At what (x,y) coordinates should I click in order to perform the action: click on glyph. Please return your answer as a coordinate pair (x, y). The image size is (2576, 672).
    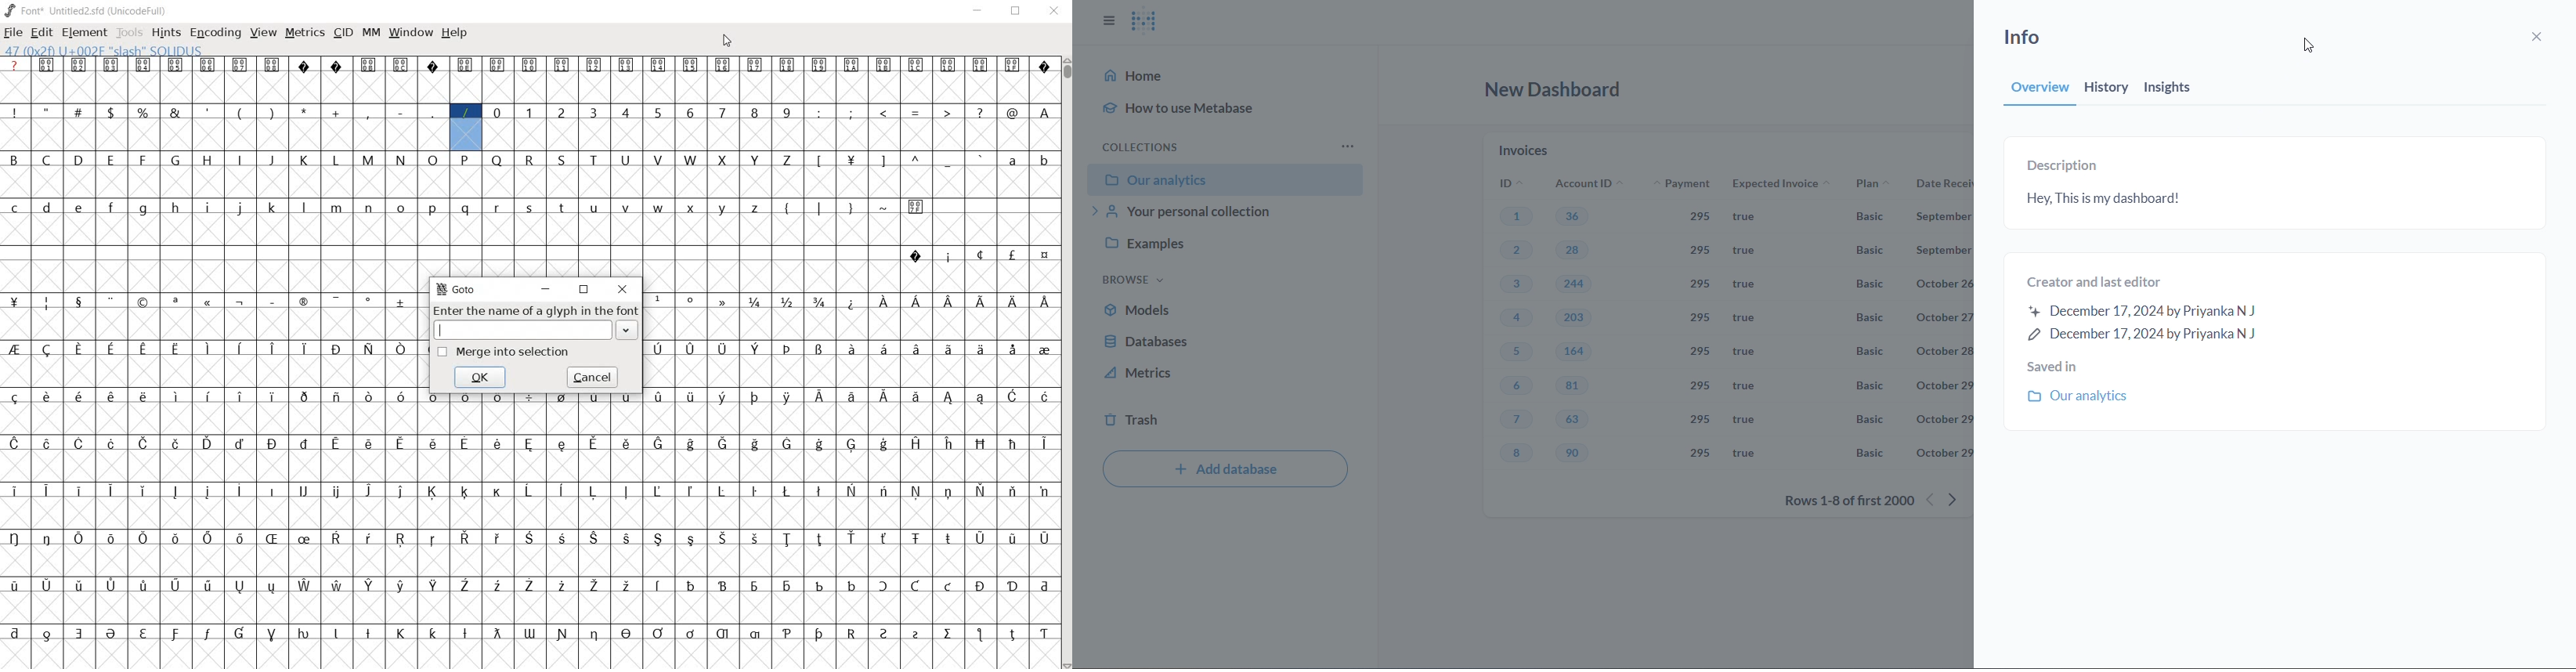
    Looking at the image, I should click on (367, 113).